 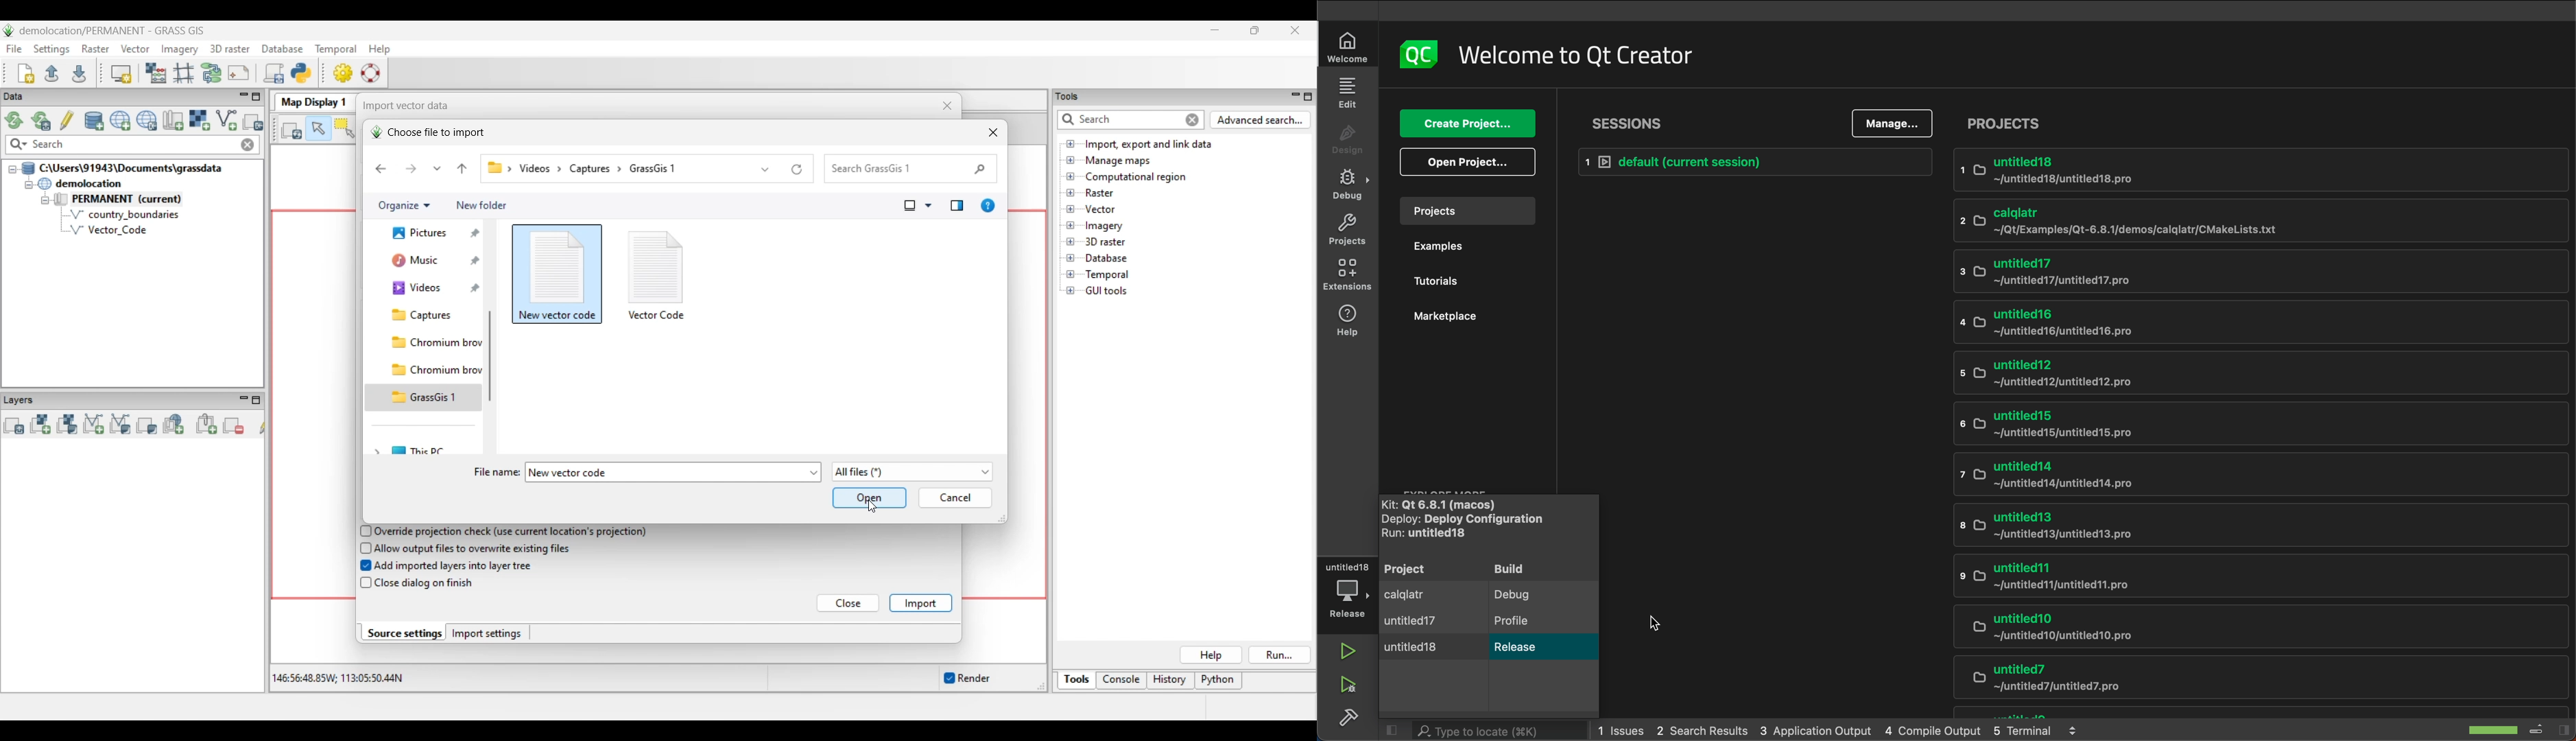 What do you see at coordinates (1468, 123) in the screenshot?
I see `create` at bounding box center [1468, 123].